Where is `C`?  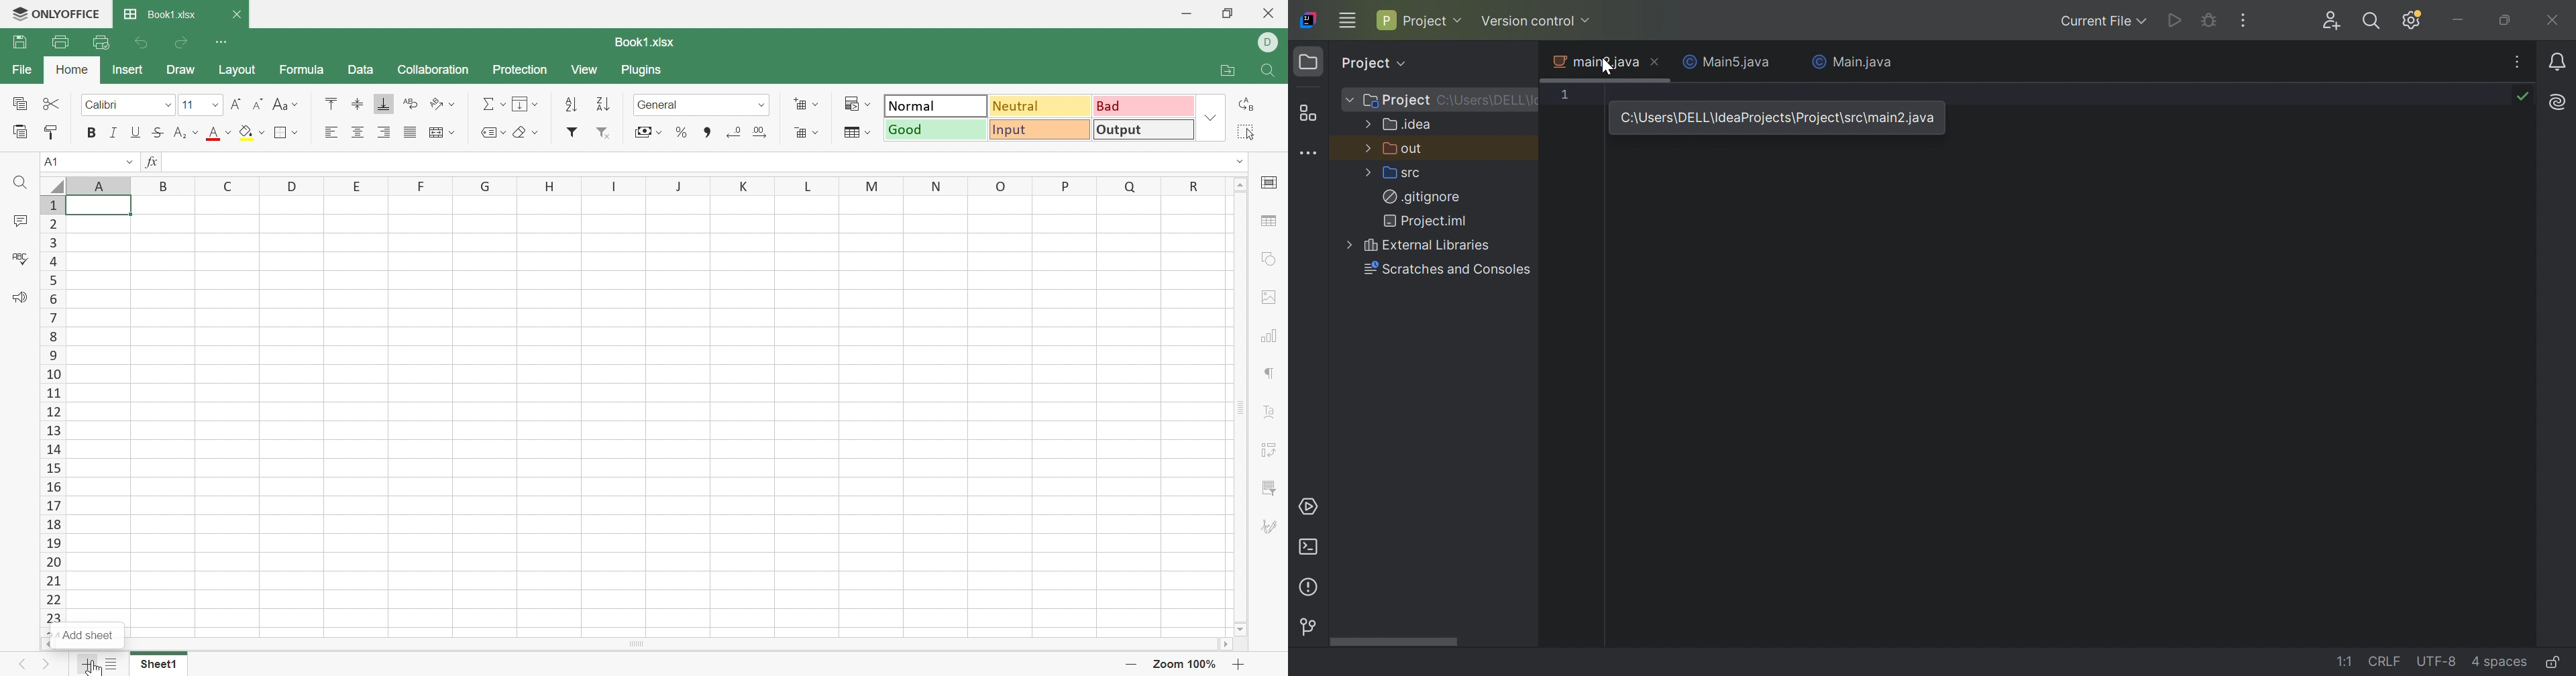
C is located at coordinates (224, 185).